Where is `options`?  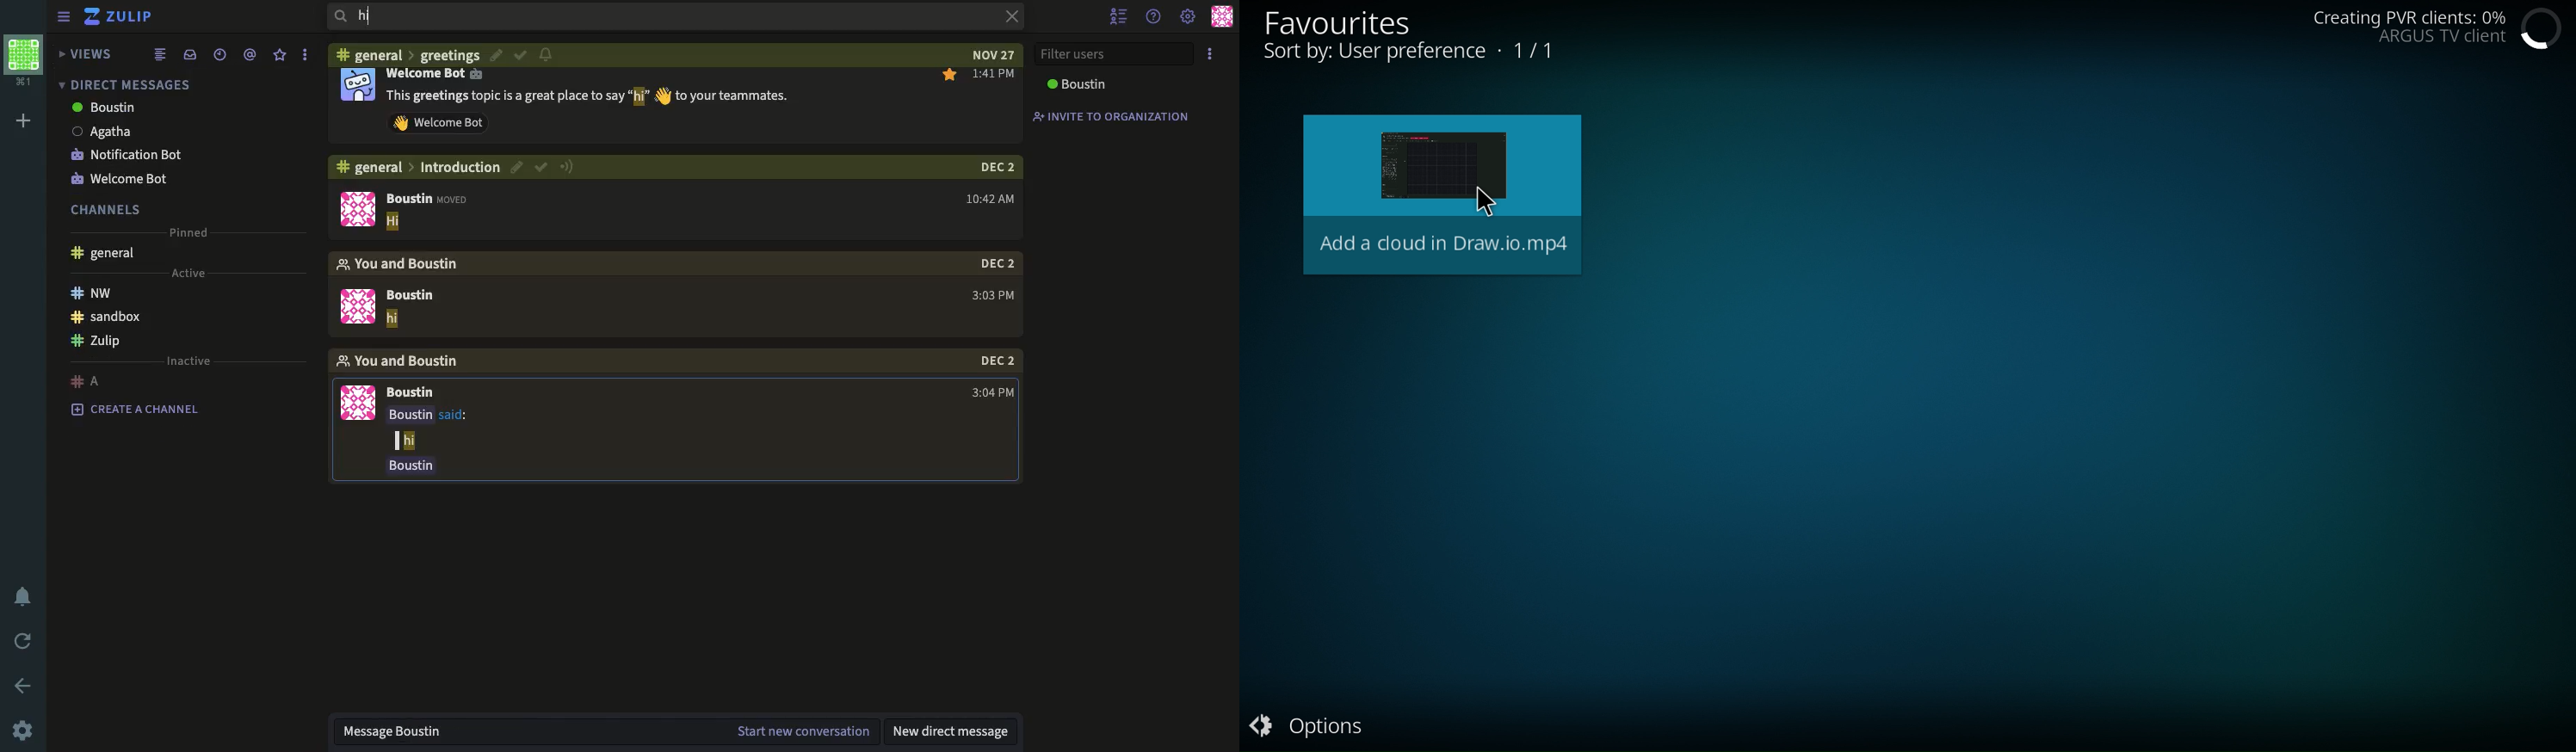 options is located at coordinates (1319, 725).